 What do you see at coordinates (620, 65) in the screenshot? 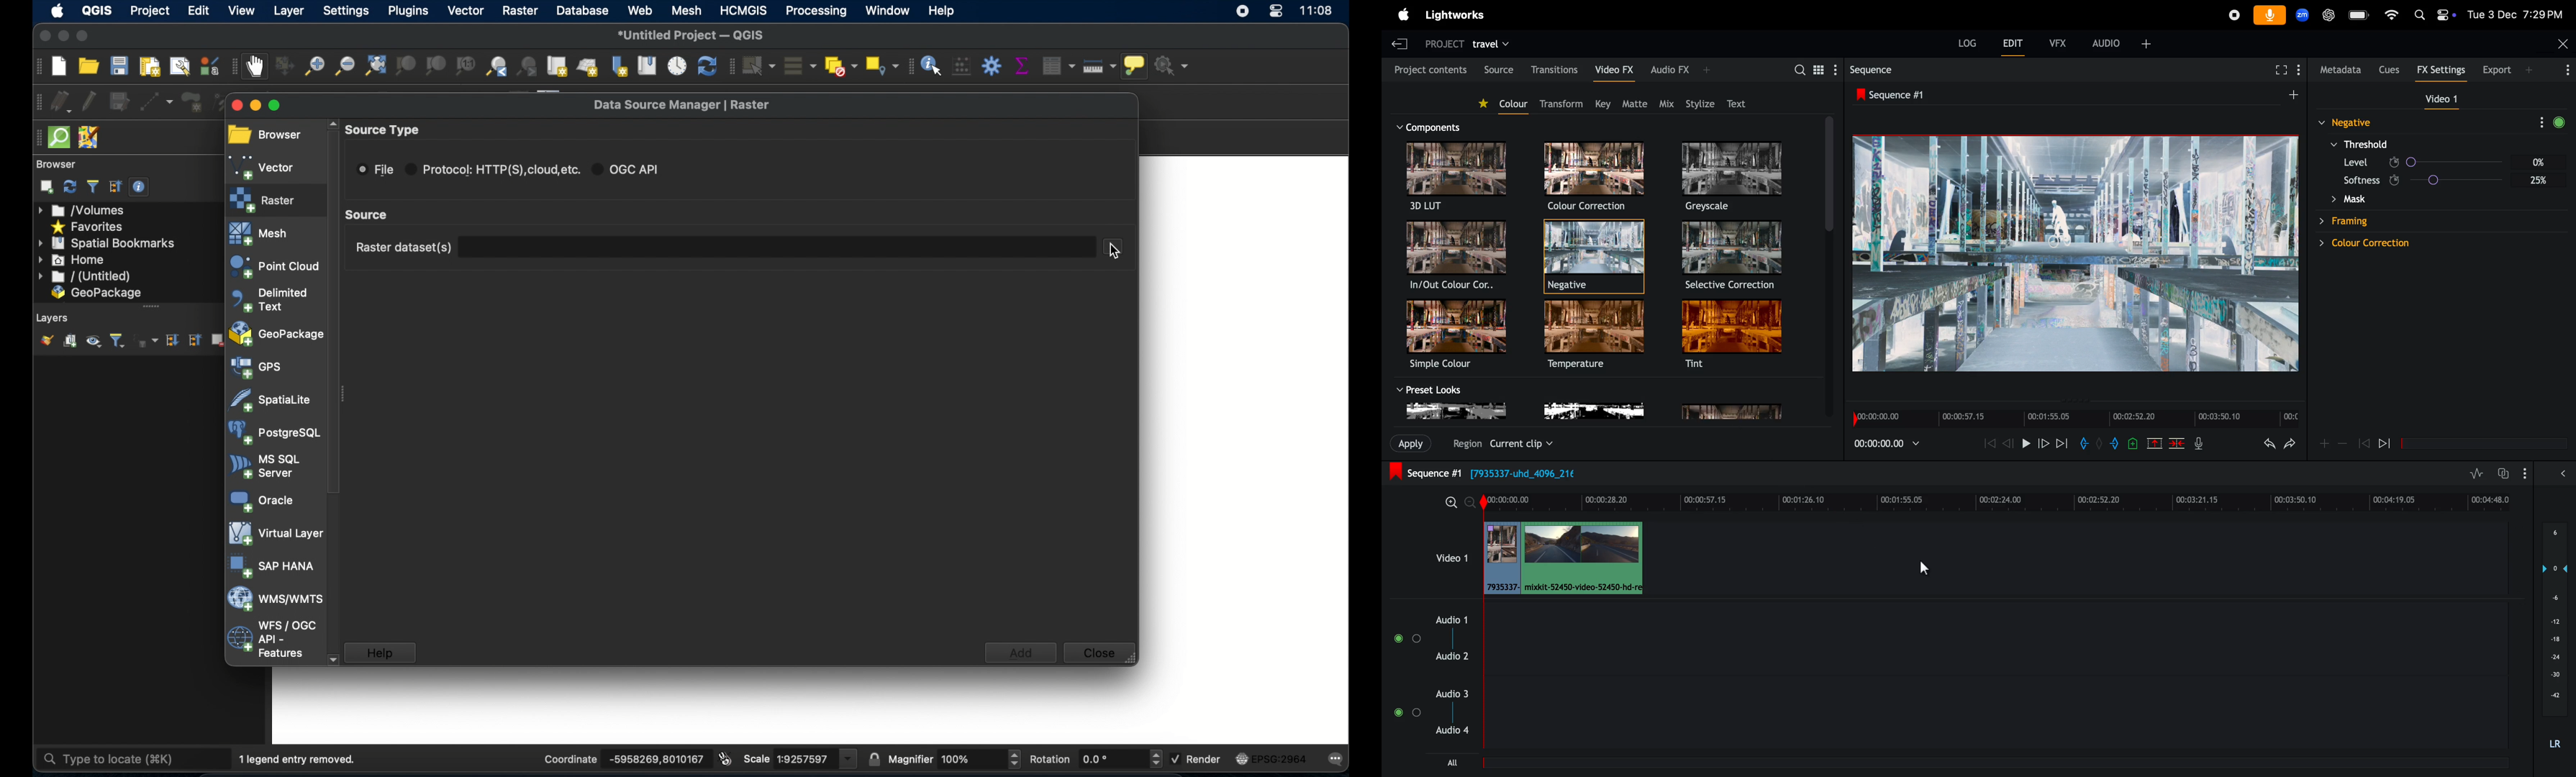
I see `new spatial bookmark` at bounding box center [620, 65].